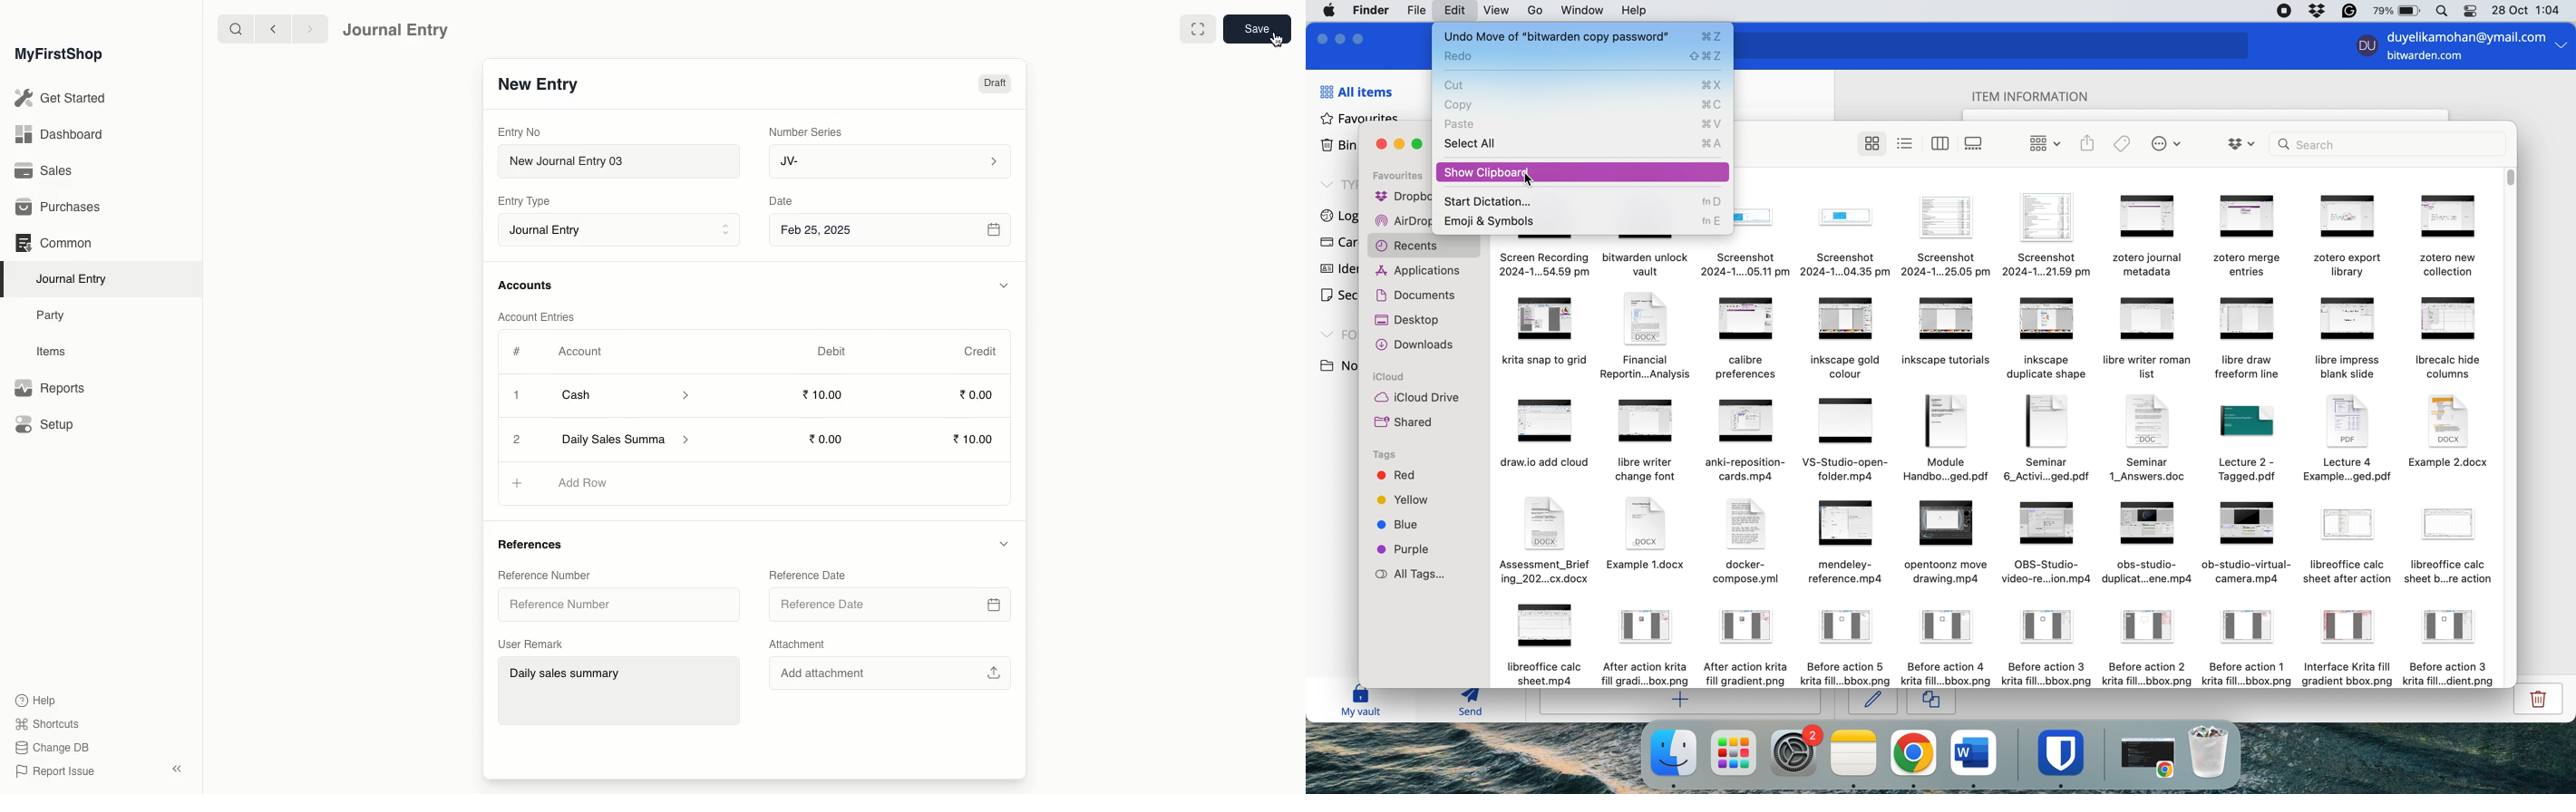  I want to click on backward <, so click(268, 29).